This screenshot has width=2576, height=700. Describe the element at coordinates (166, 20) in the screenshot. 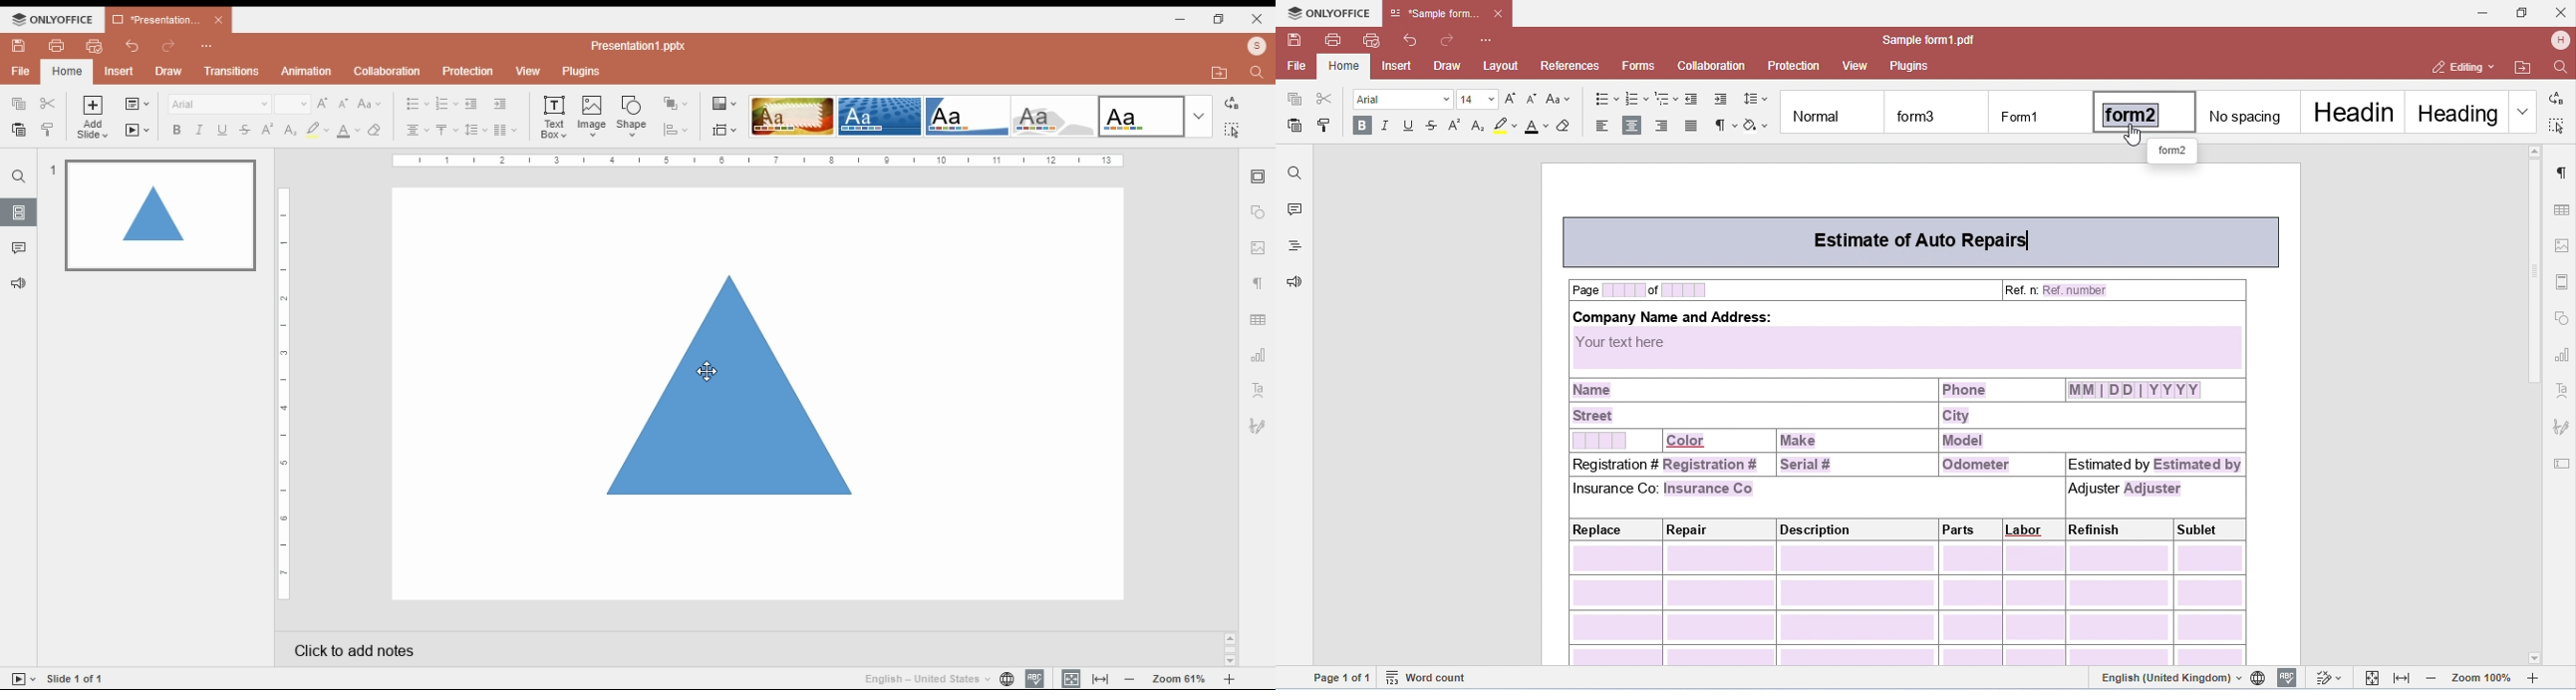

I see `presentation 1` at that location.